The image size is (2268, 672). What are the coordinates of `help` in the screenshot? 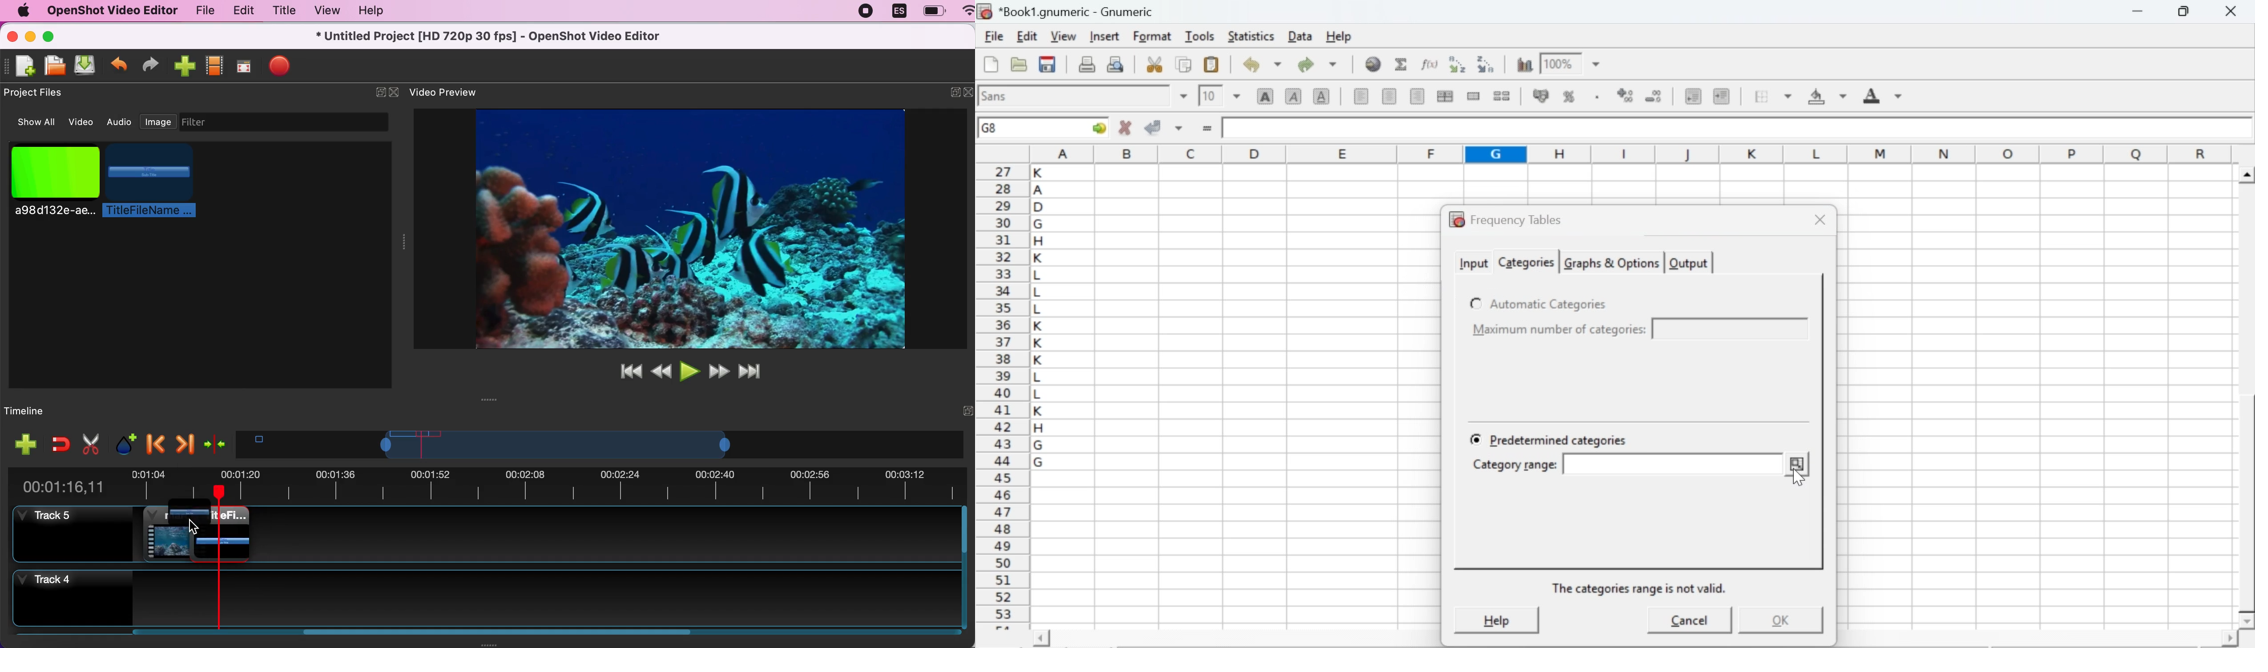 It's located at (1341, 37).